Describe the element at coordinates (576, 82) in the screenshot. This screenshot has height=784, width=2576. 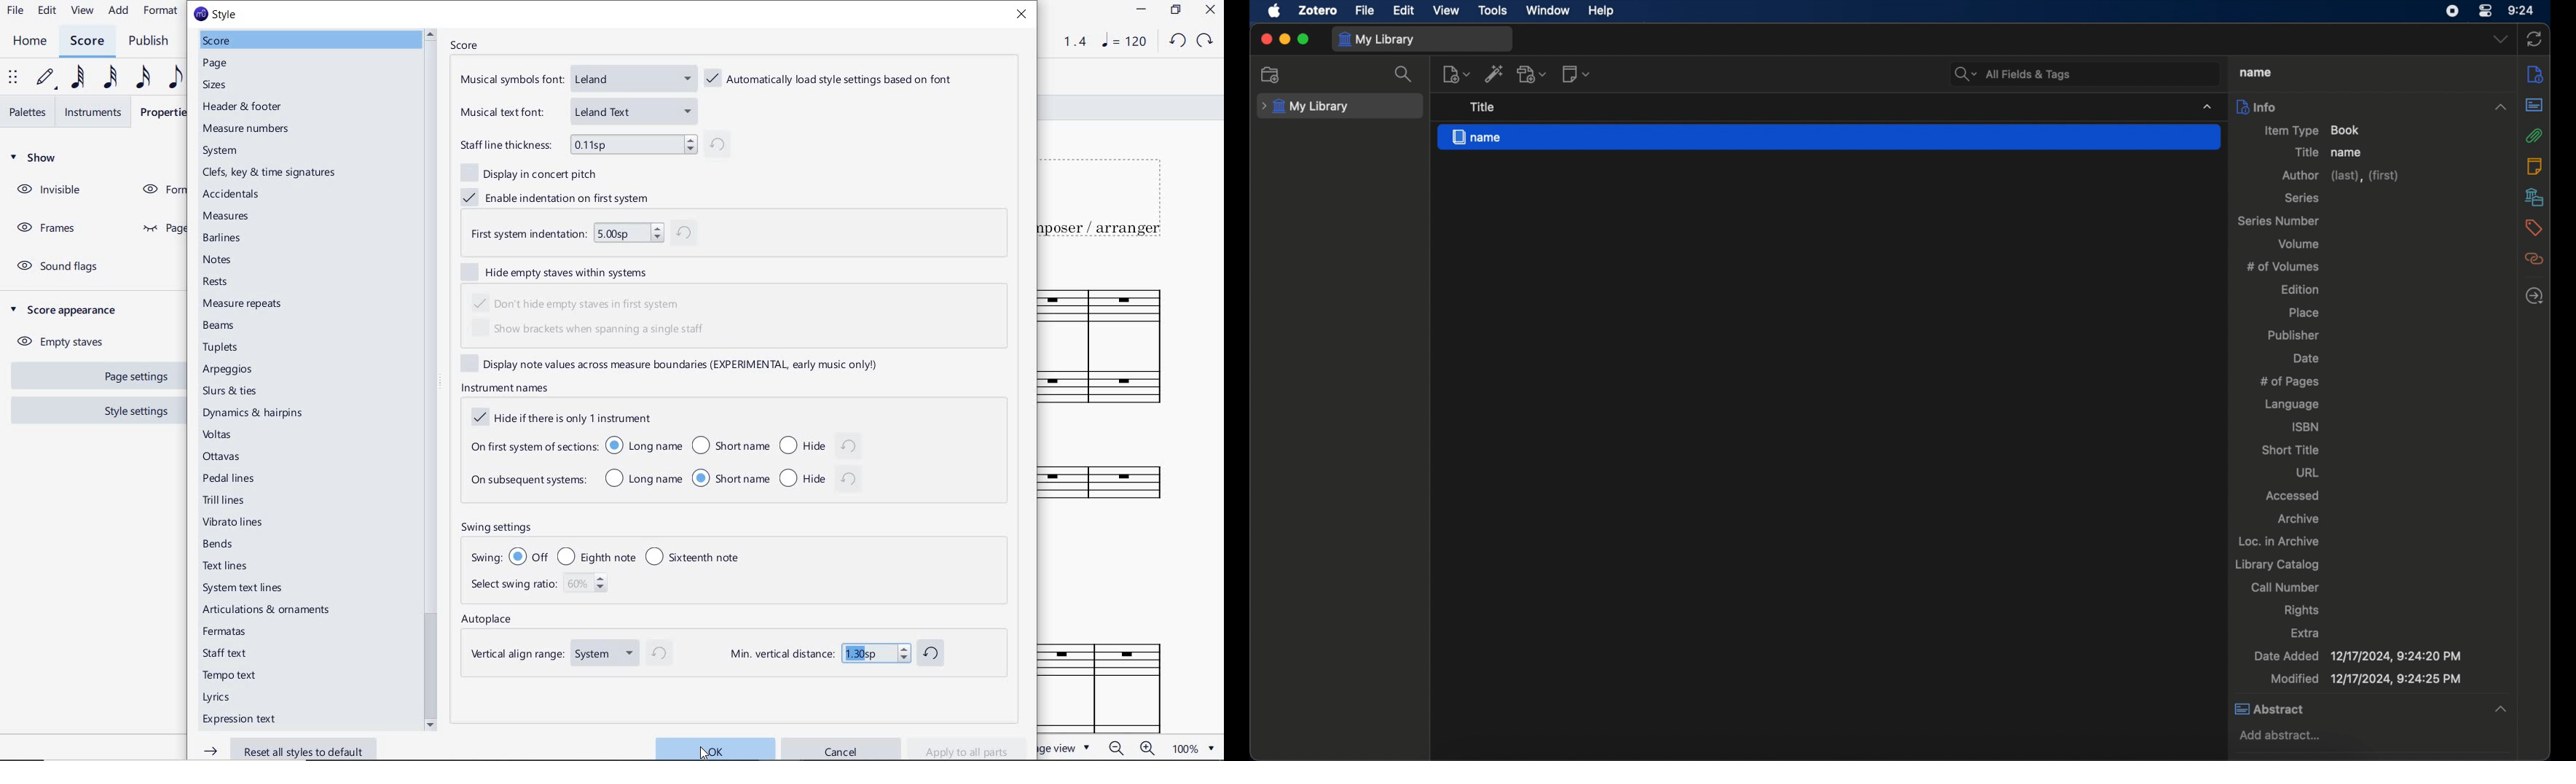
I see `MUSICAL SYMNBOLS FONT` at that location.